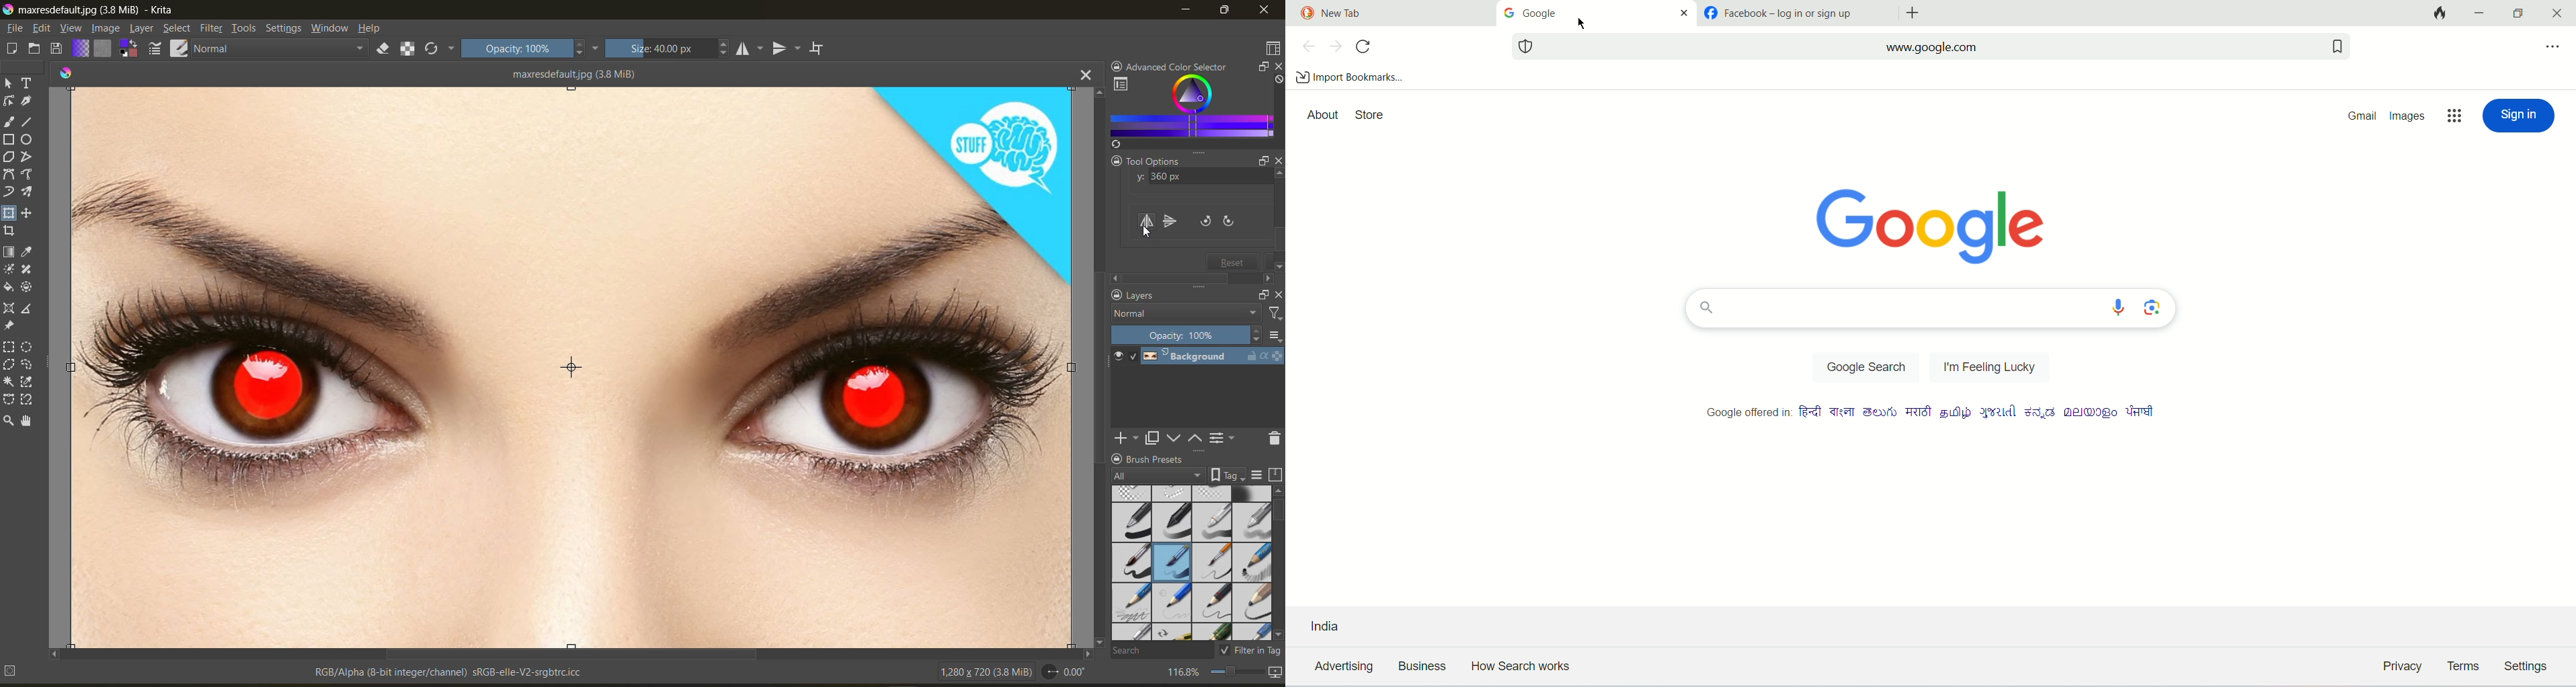 The height and width of the screenshot is (700, 2576). I want to click on metadata, so click(297, 672).